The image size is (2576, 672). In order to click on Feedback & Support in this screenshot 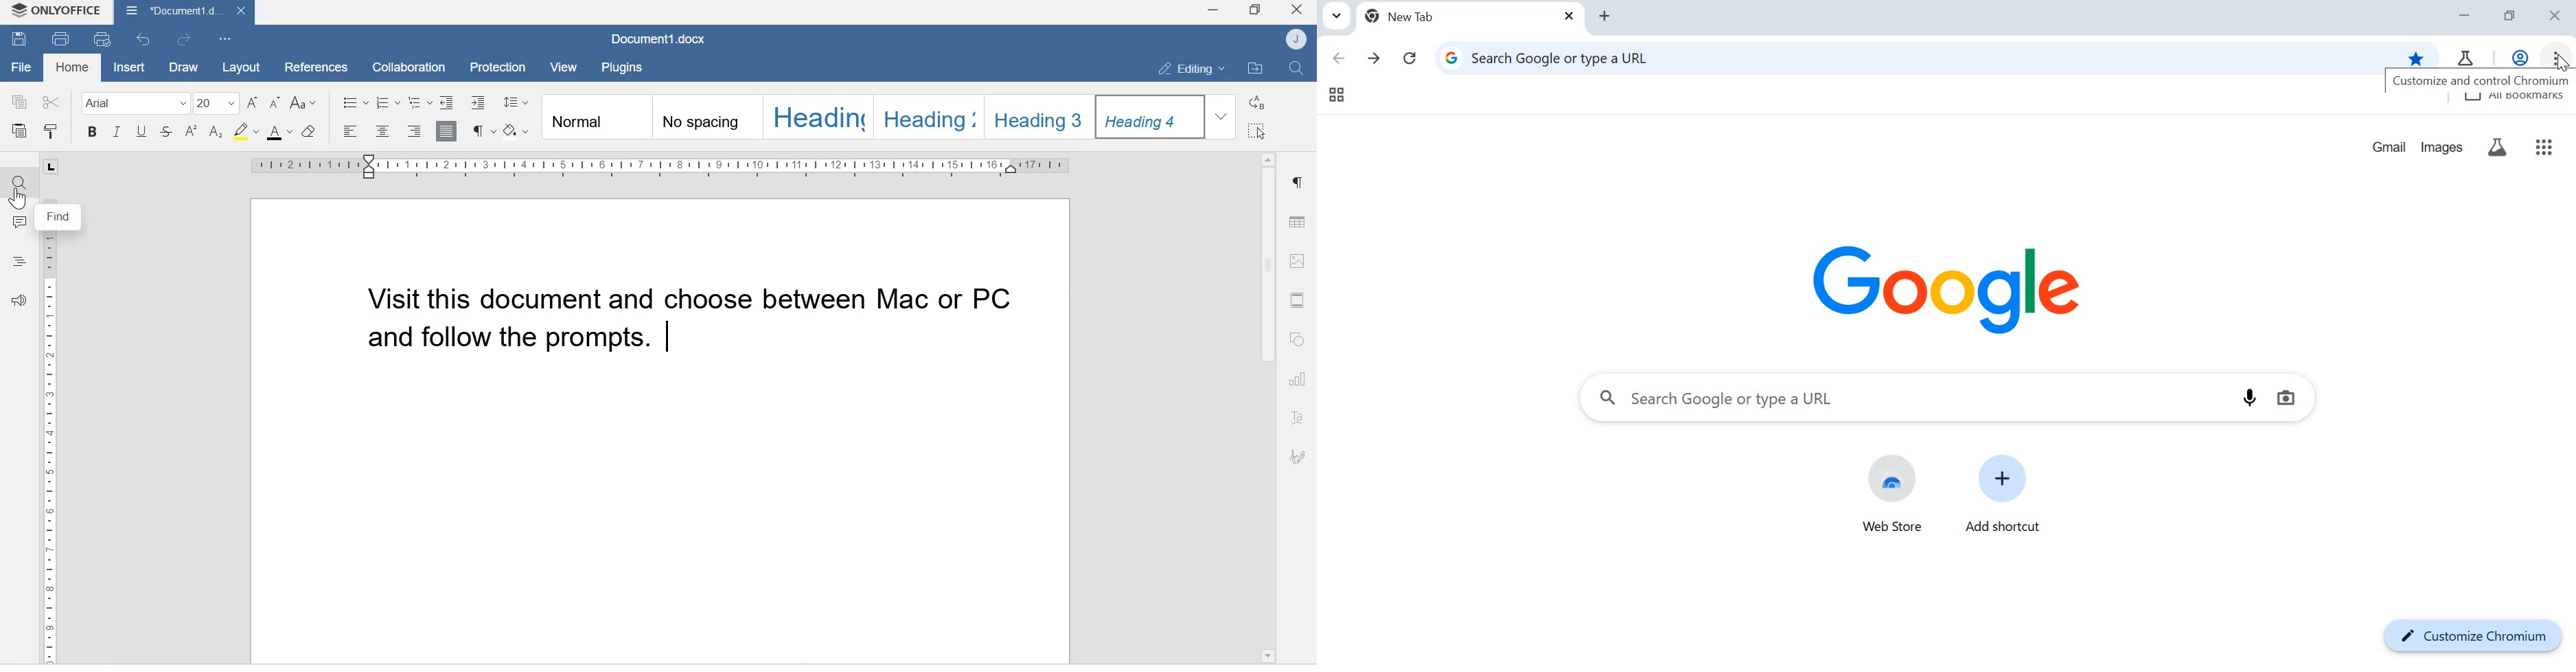, I will do `click(23, 306)`.